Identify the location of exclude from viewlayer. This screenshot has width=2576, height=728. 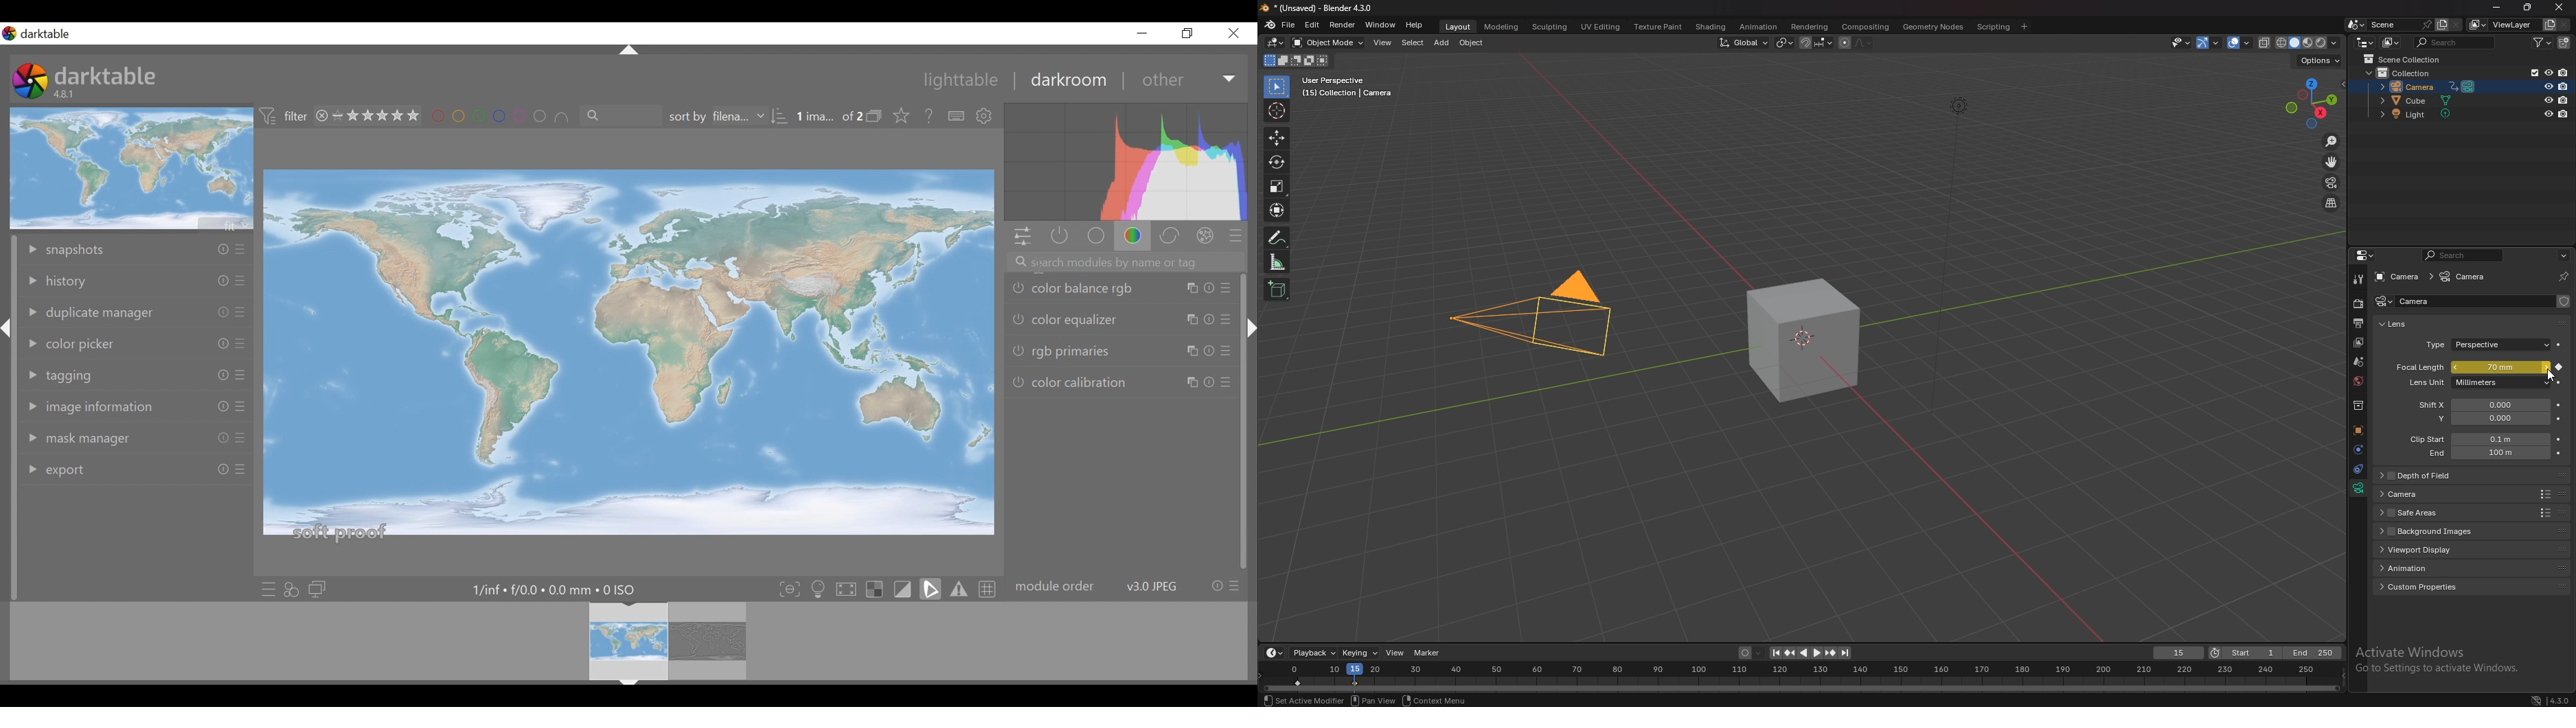
(2529, 72).